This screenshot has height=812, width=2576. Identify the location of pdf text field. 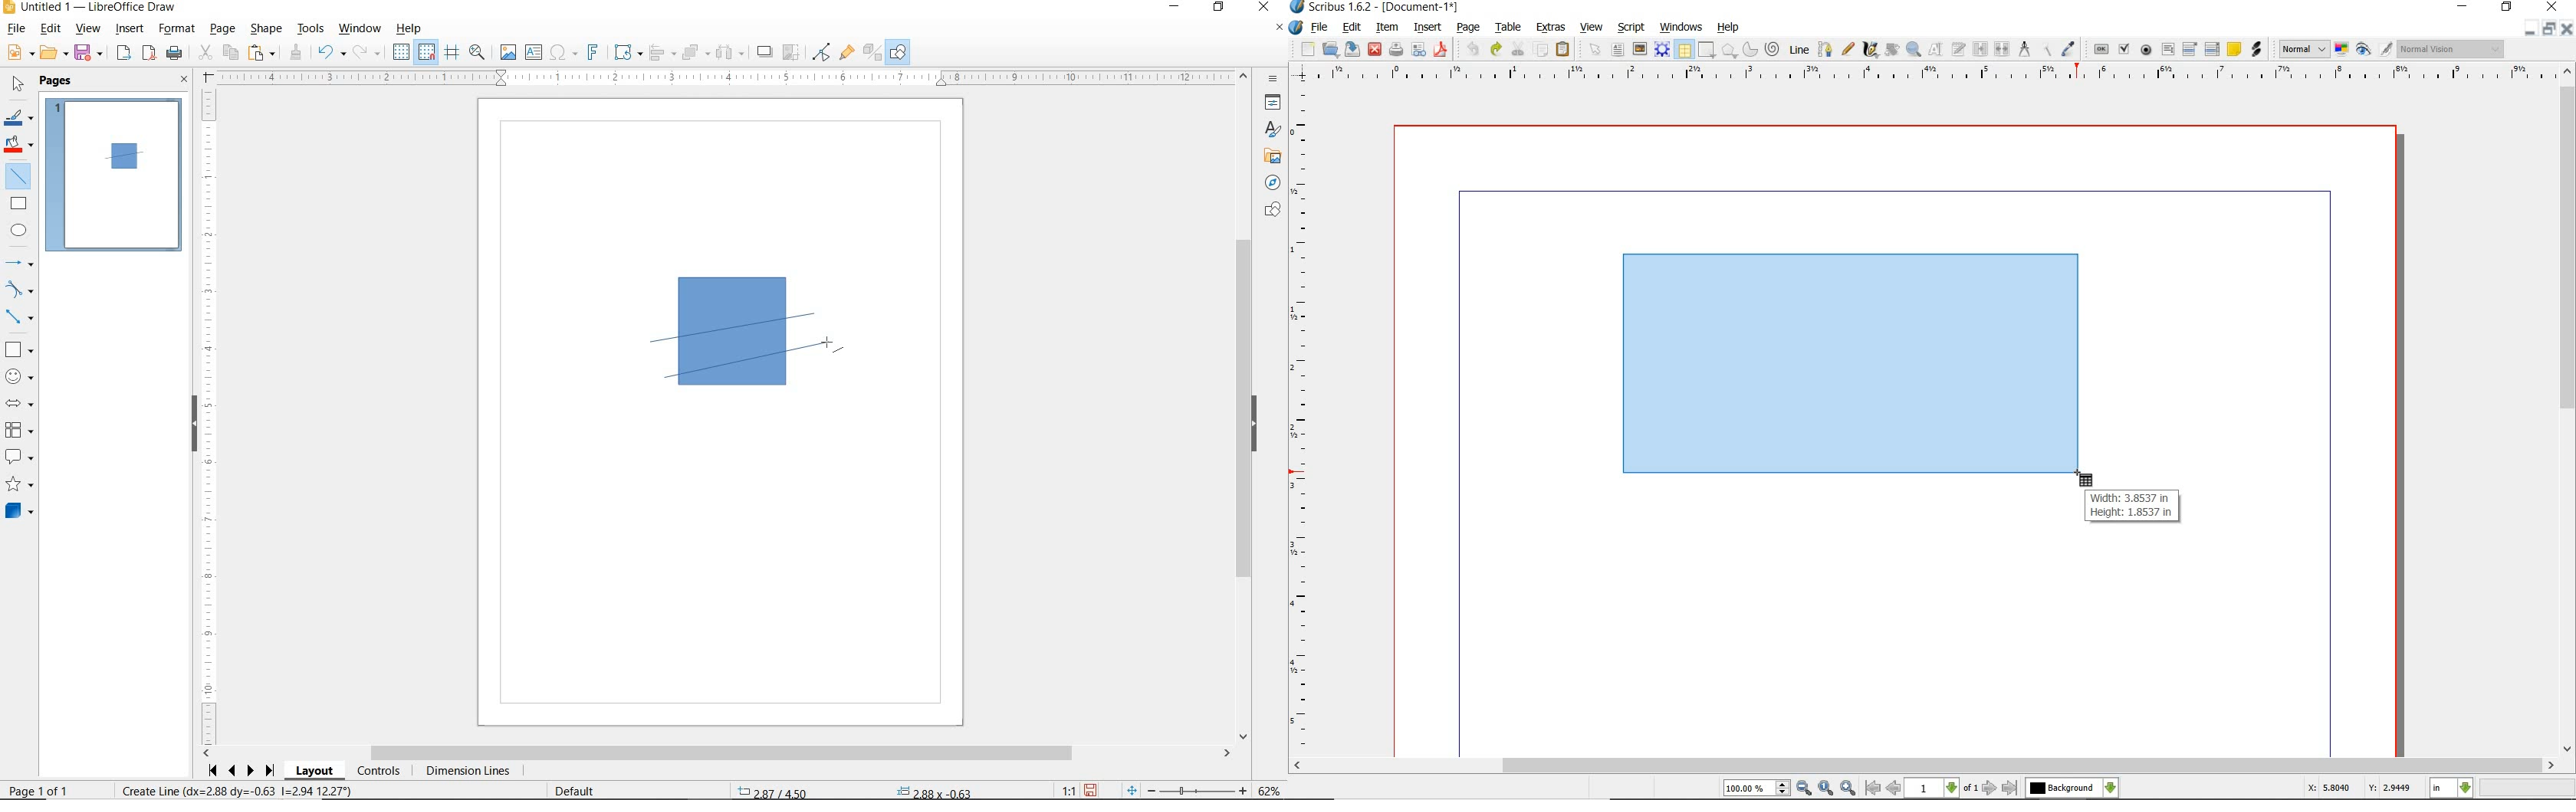
(2168, 49).